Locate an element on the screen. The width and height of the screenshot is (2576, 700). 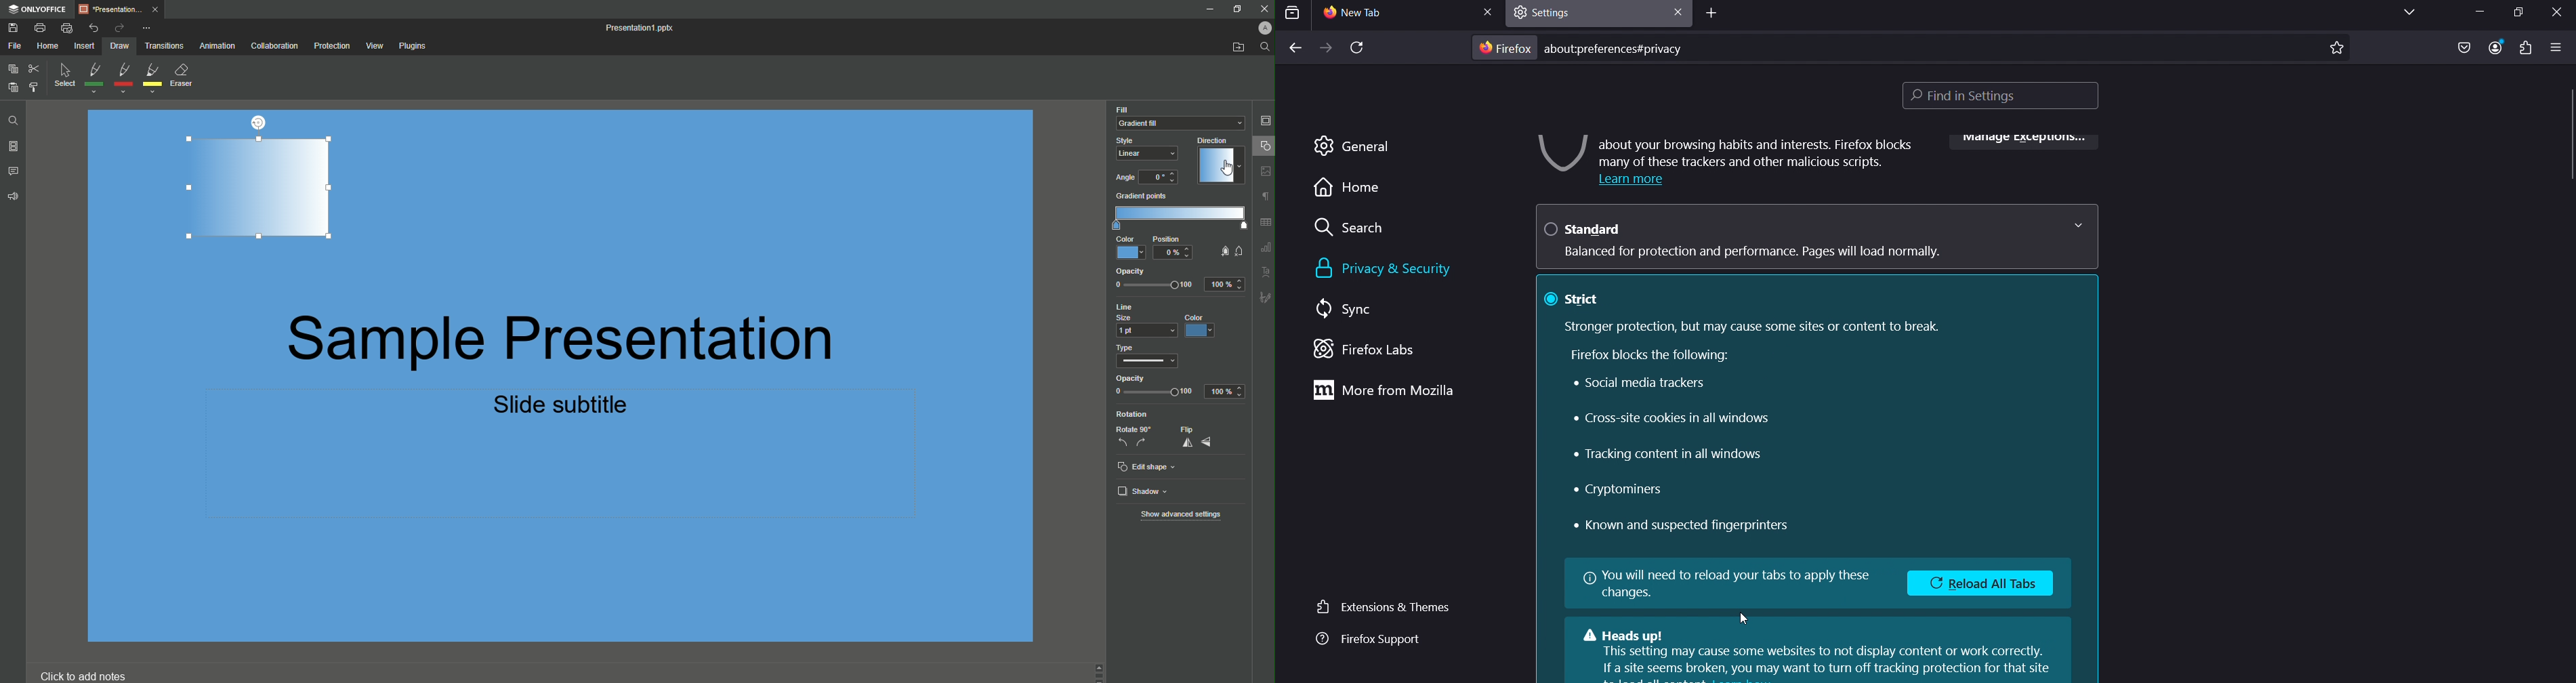
open application menu is located at coordinates (2556, 47).